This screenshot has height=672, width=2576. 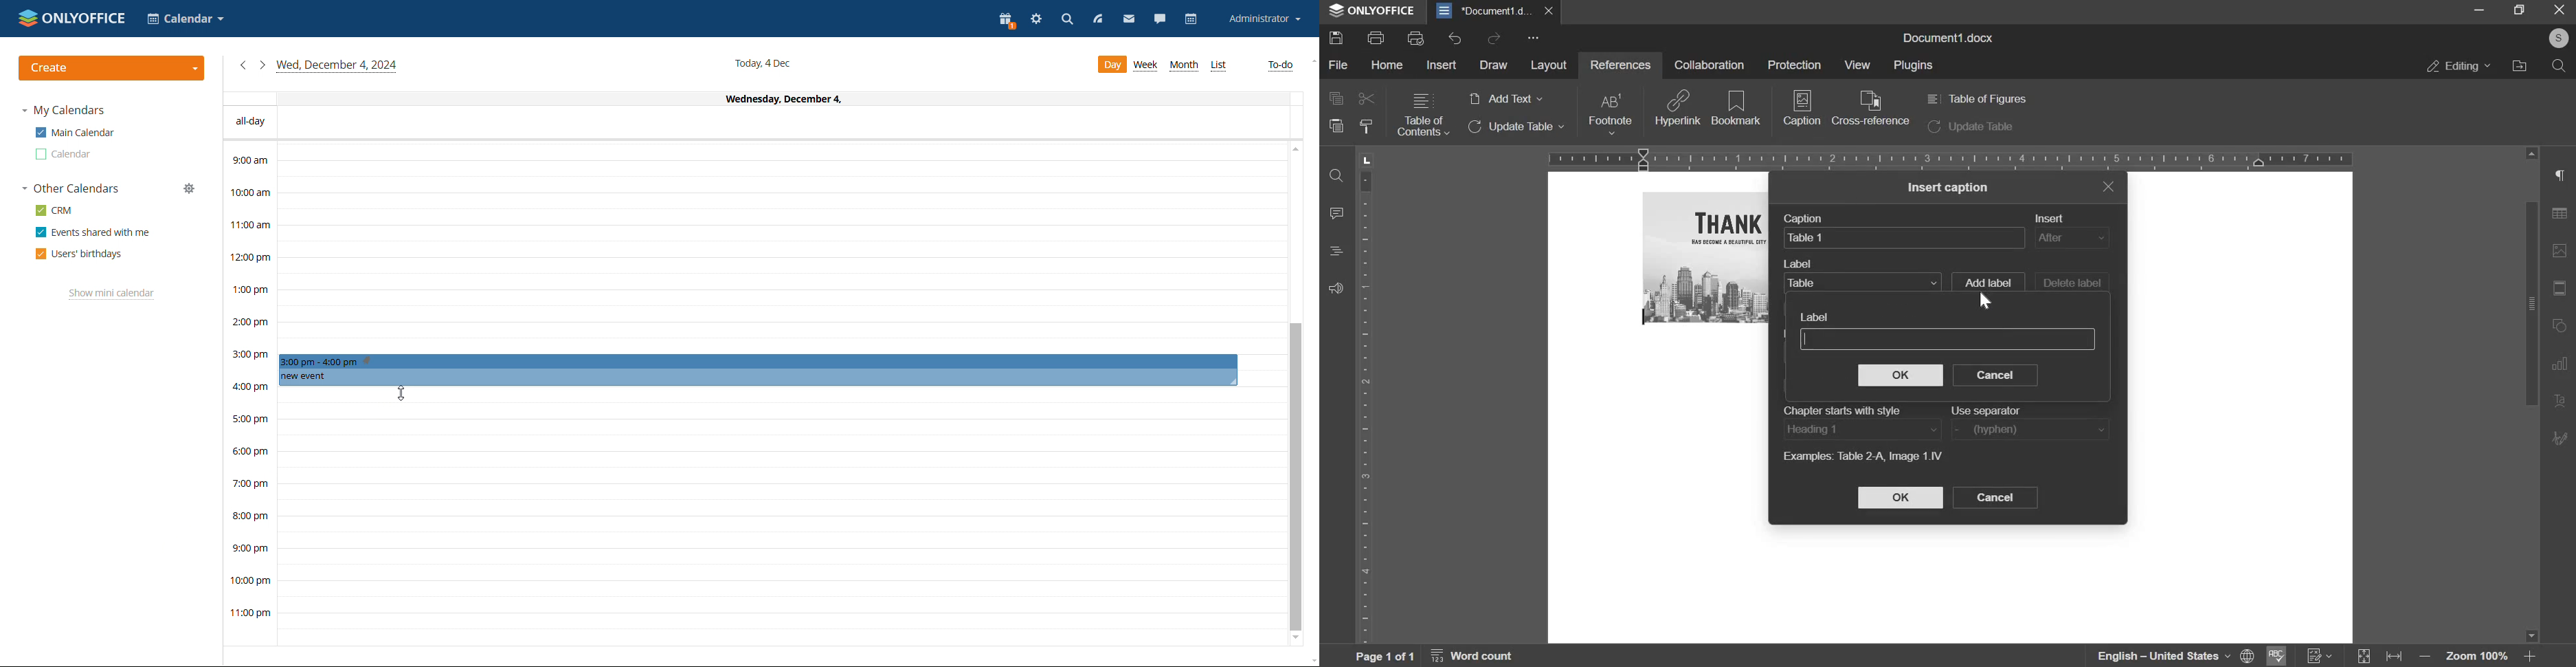 What do you see at coordinates (2479, 11) in the screenshot?
I see `minimize` at bounding box center [2479, 11].